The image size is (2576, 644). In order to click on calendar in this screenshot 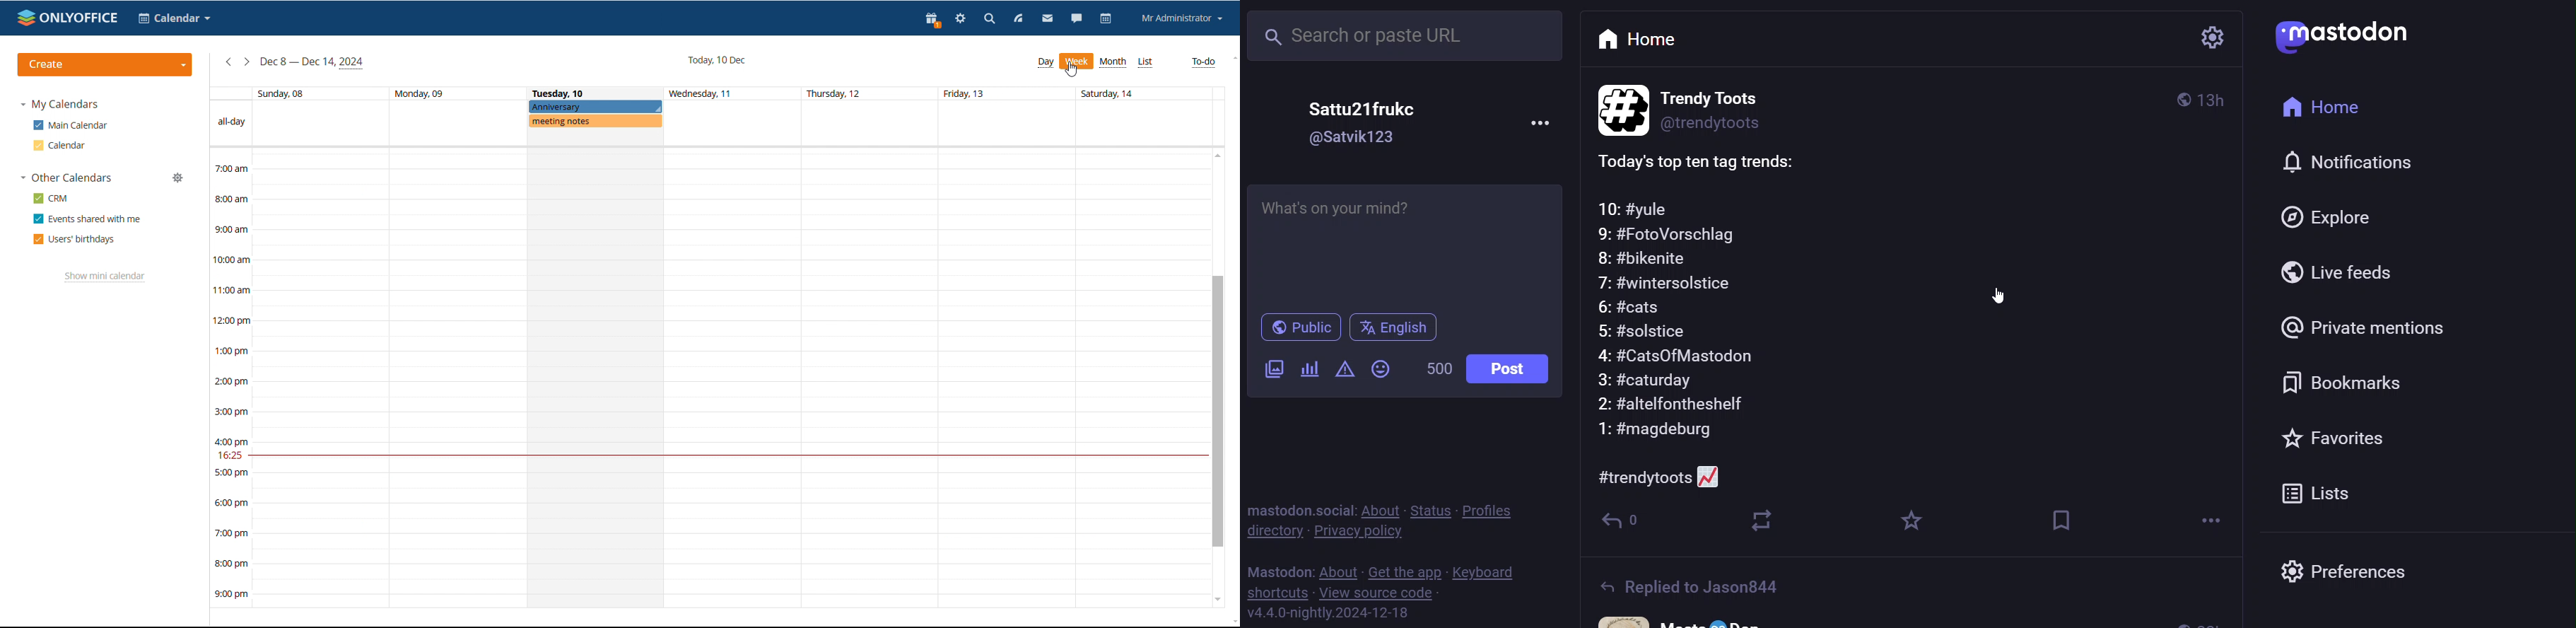, I will do `click(59, 145)`.